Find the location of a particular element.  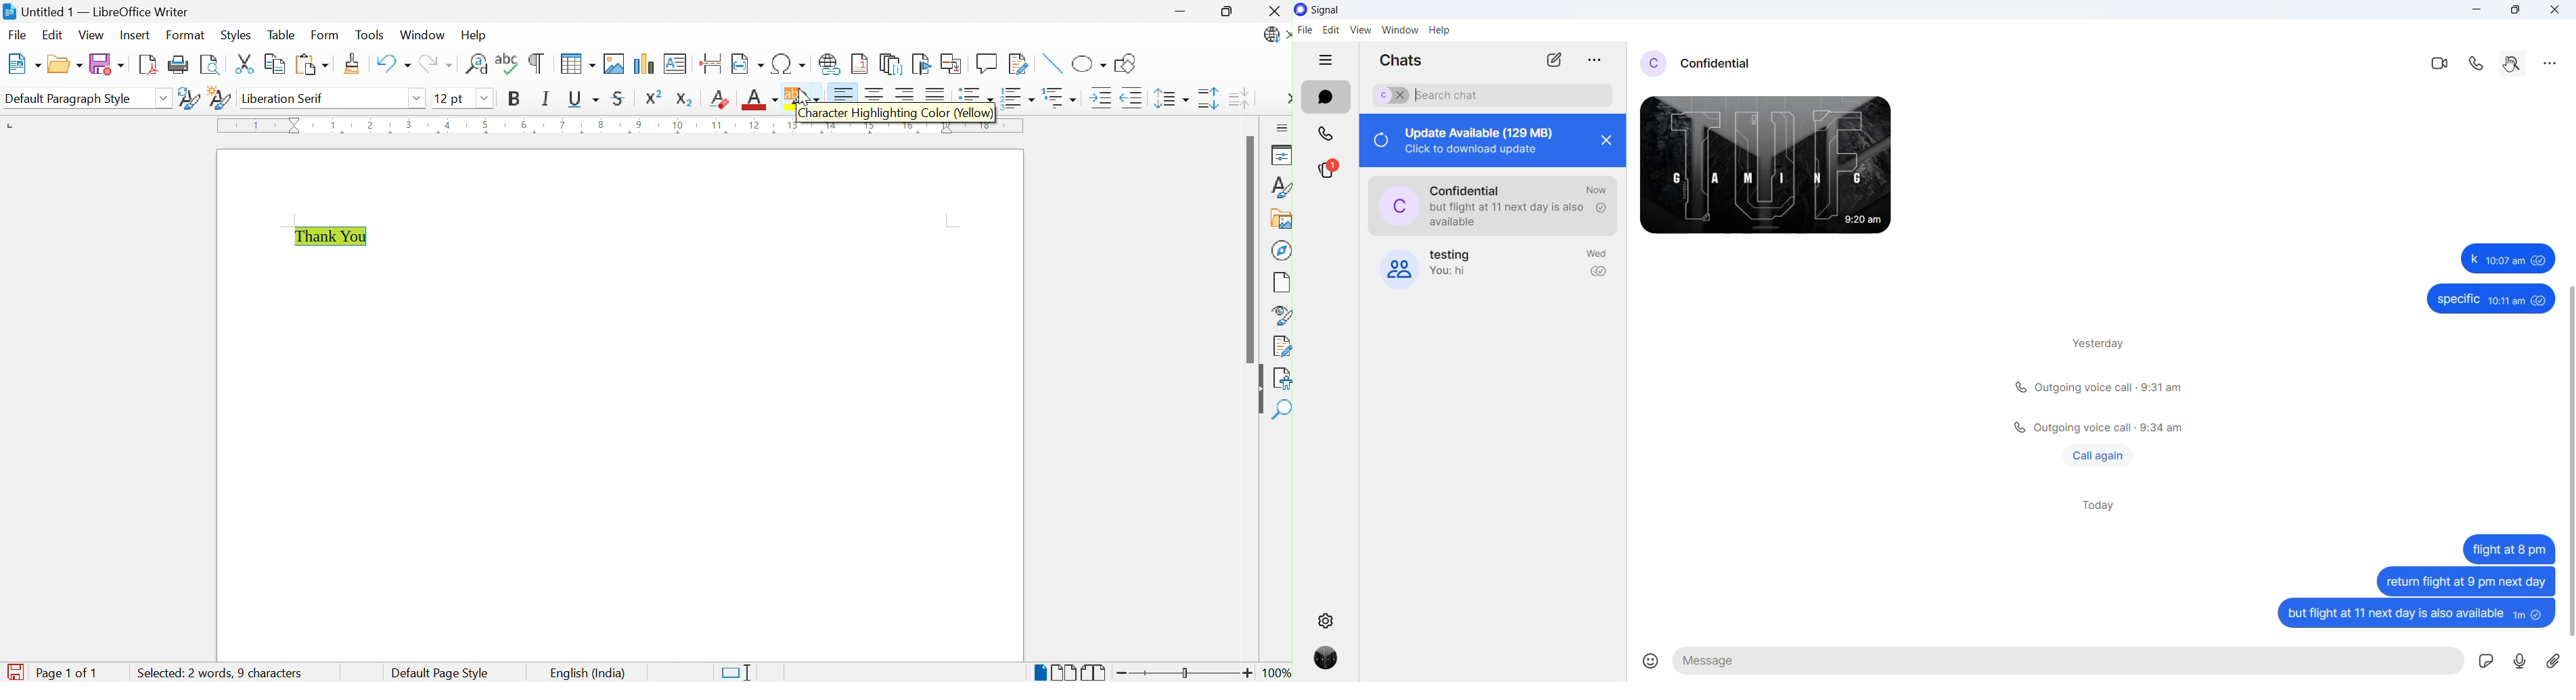

Clone Formatting is located at coordinates (353, 64).